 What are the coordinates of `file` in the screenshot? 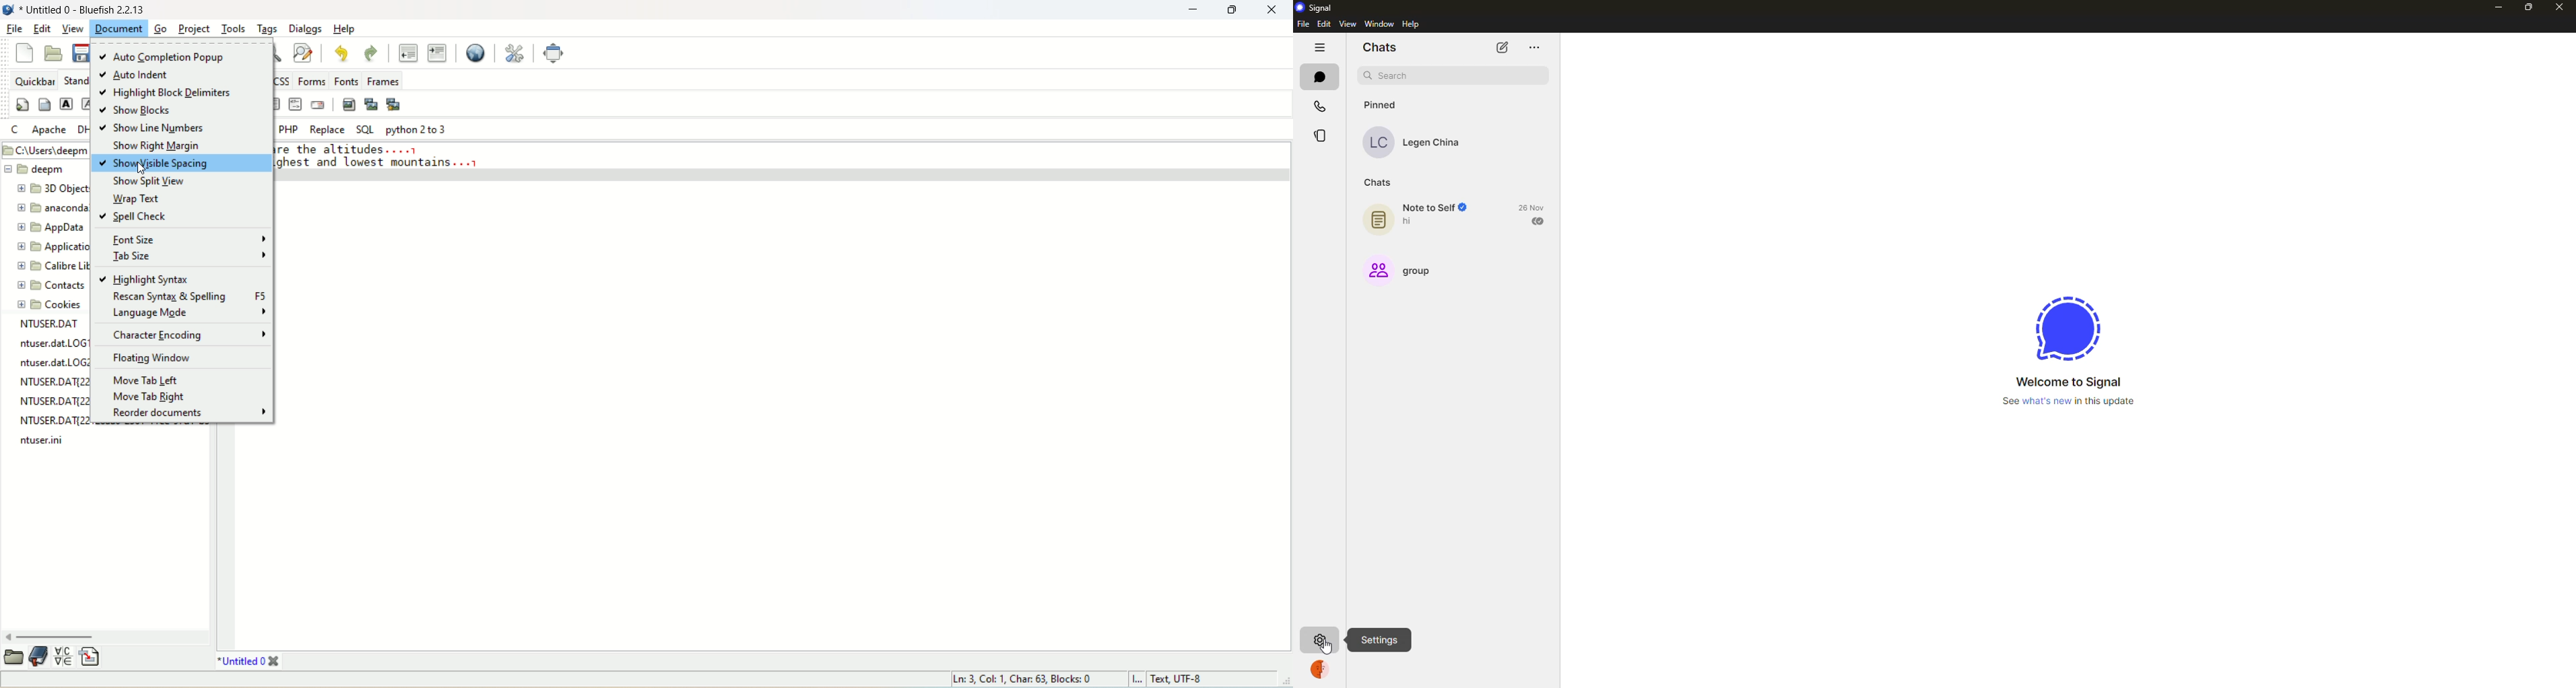 It's located at (1302, 24).